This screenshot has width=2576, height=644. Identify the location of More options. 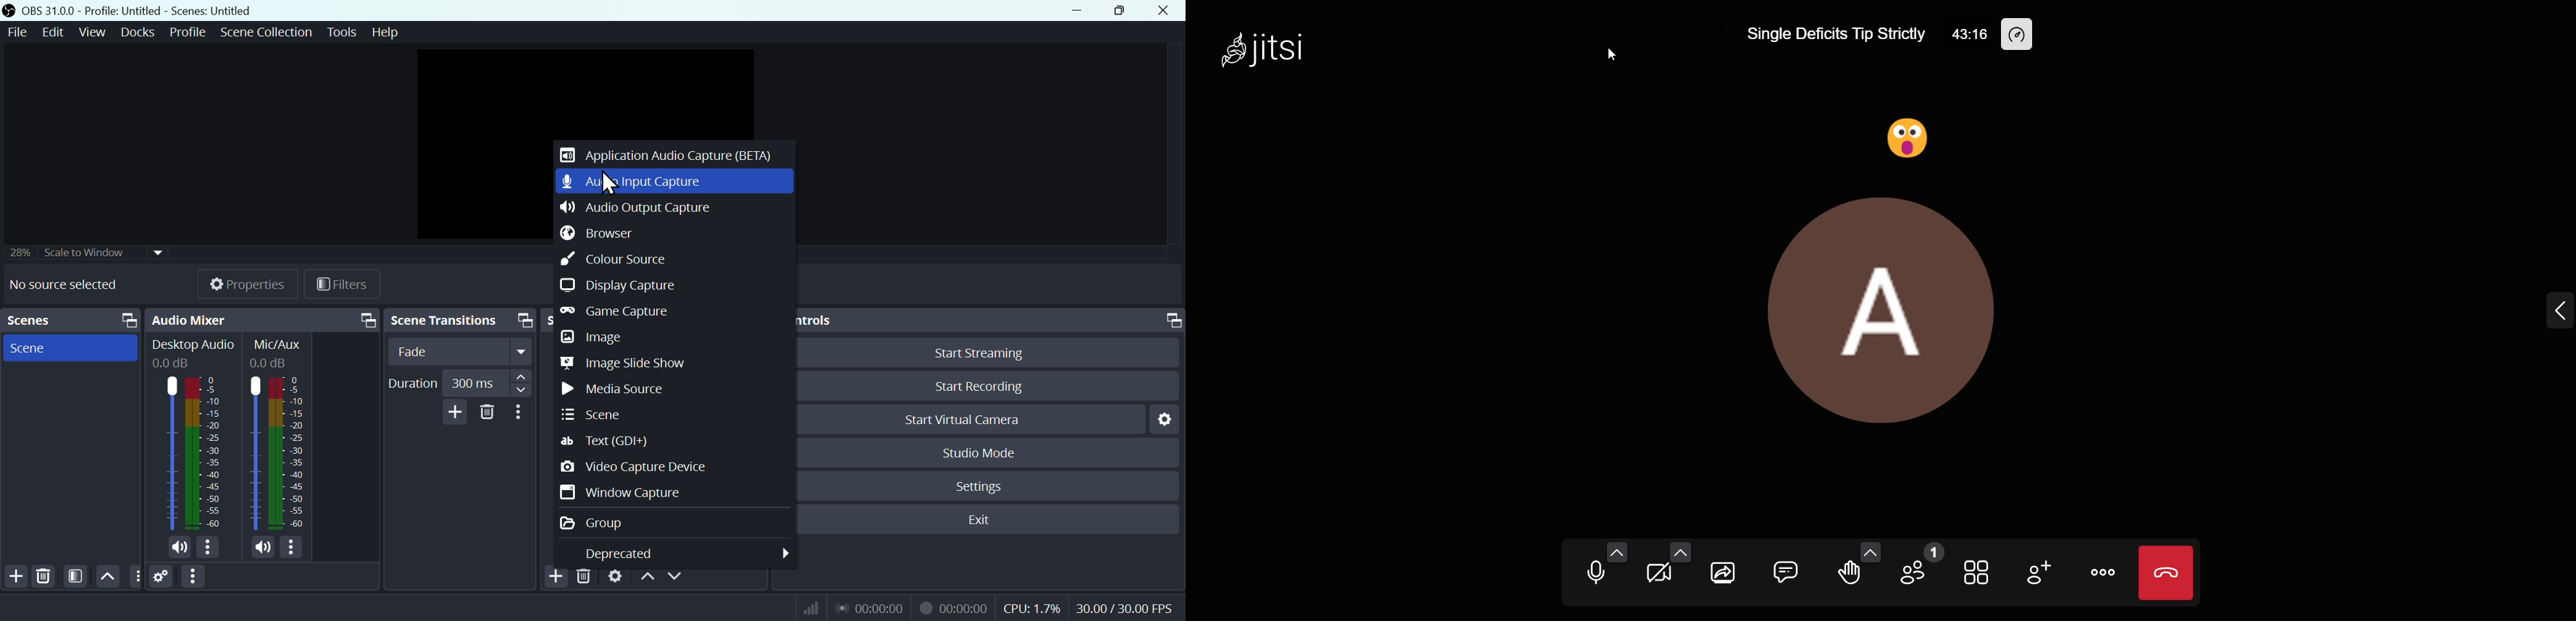
(195, 577).